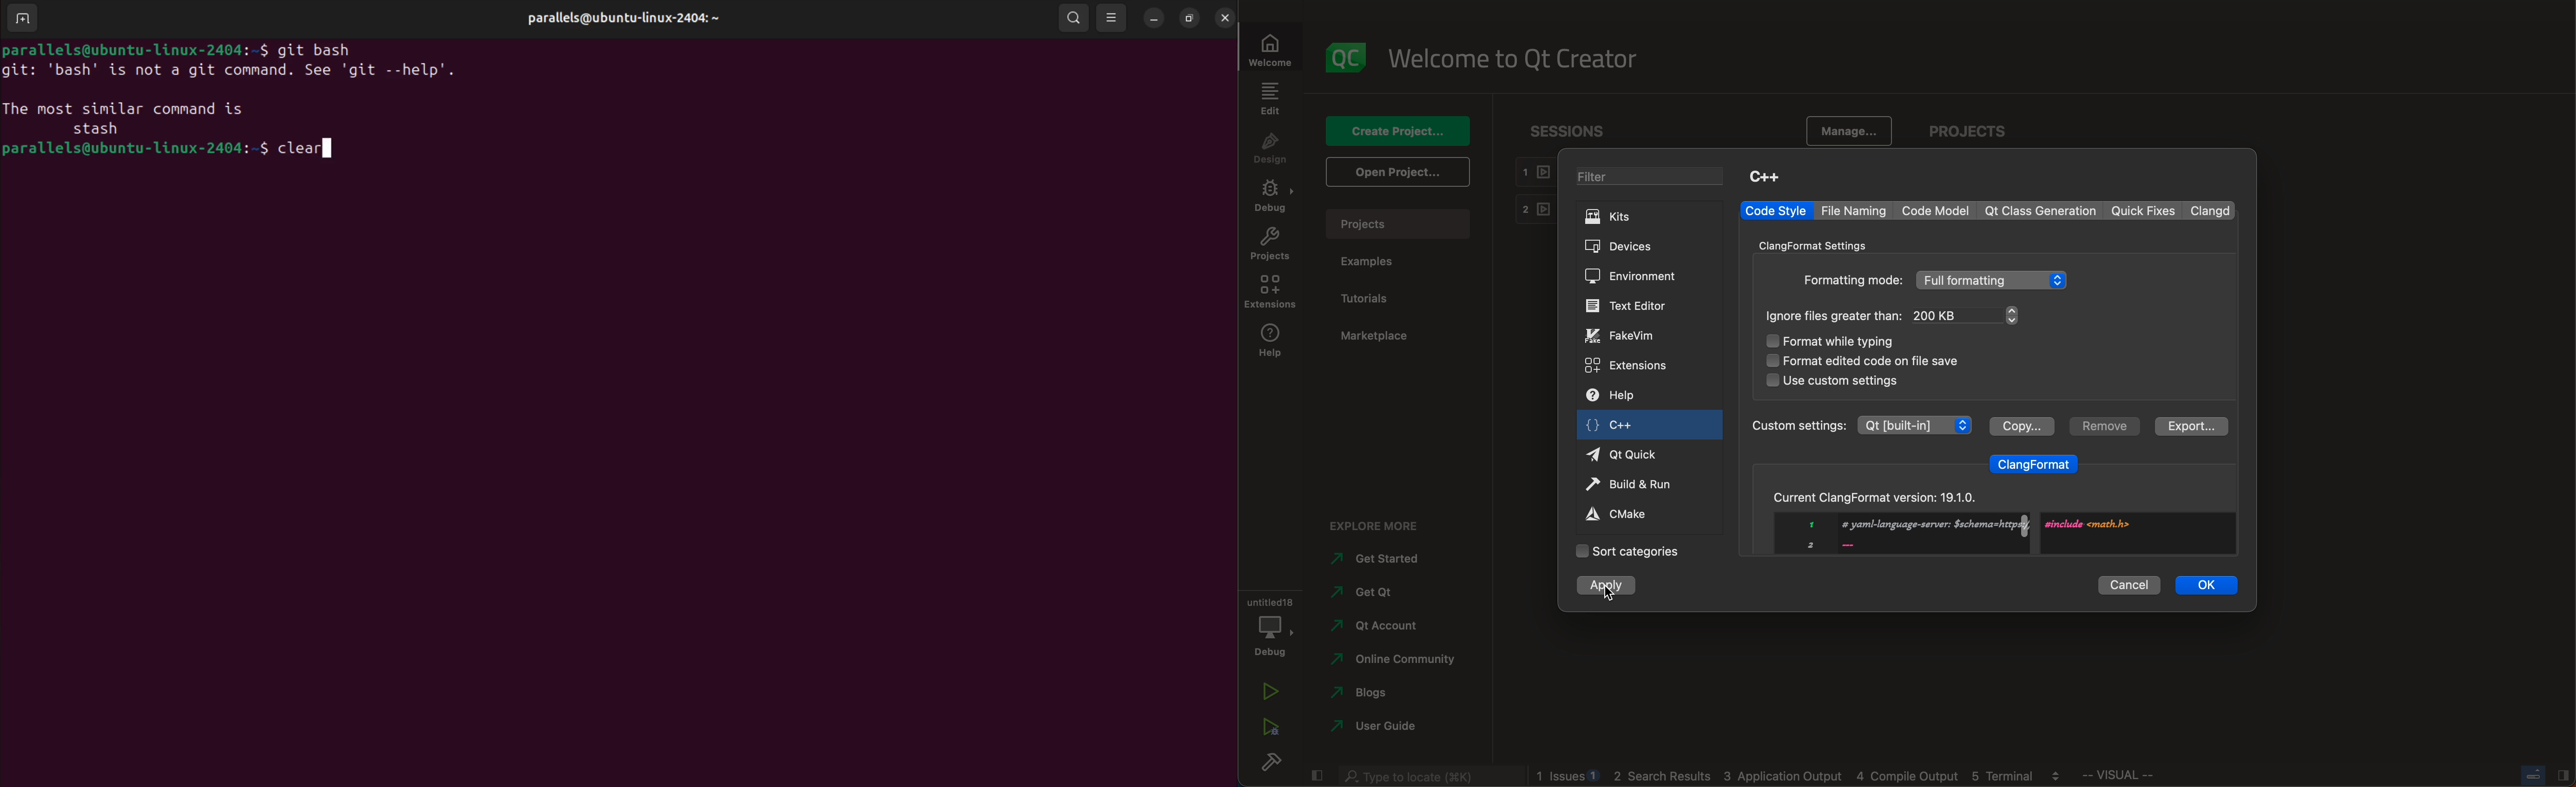 The width and height of the screenshot is (2576, 812). Describe the element at coordinates (1376, 626) in the screenshot. I see `account` at that location.